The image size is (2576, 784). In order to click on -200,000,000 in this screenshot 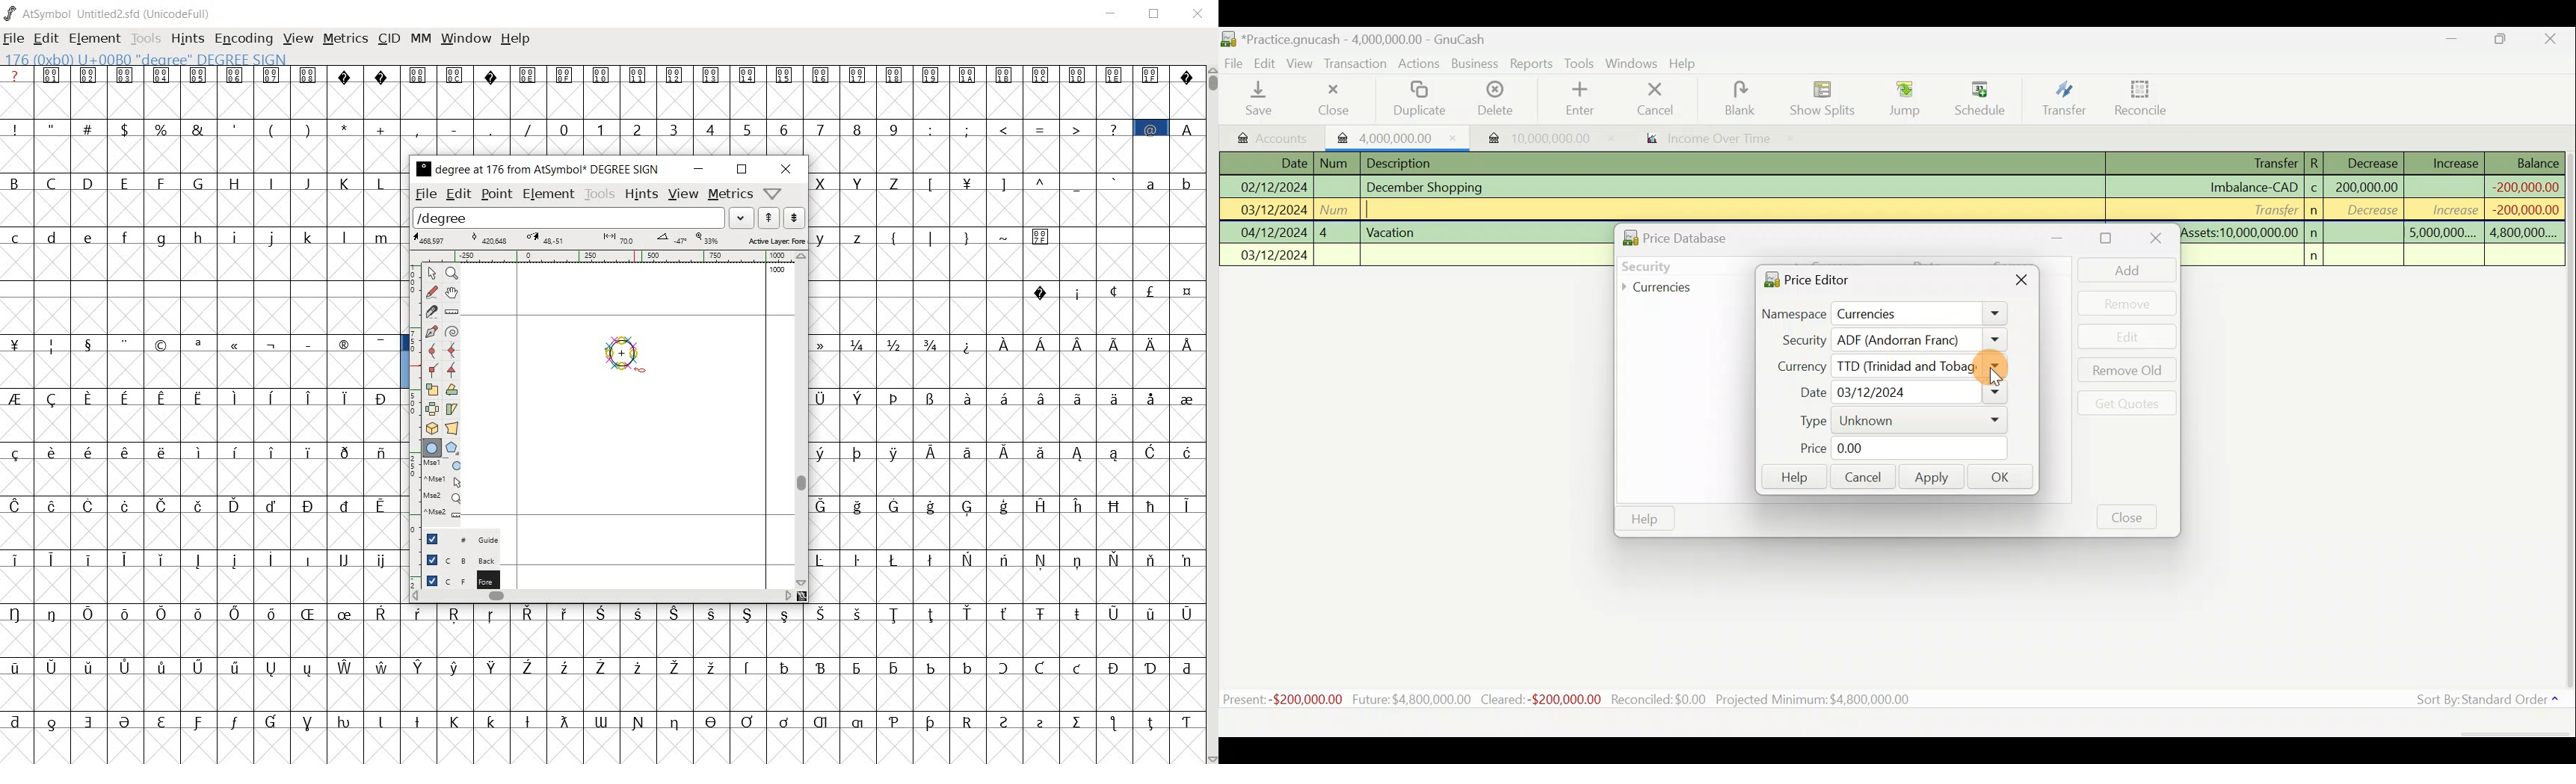, I will do `click(2524, 185)`.